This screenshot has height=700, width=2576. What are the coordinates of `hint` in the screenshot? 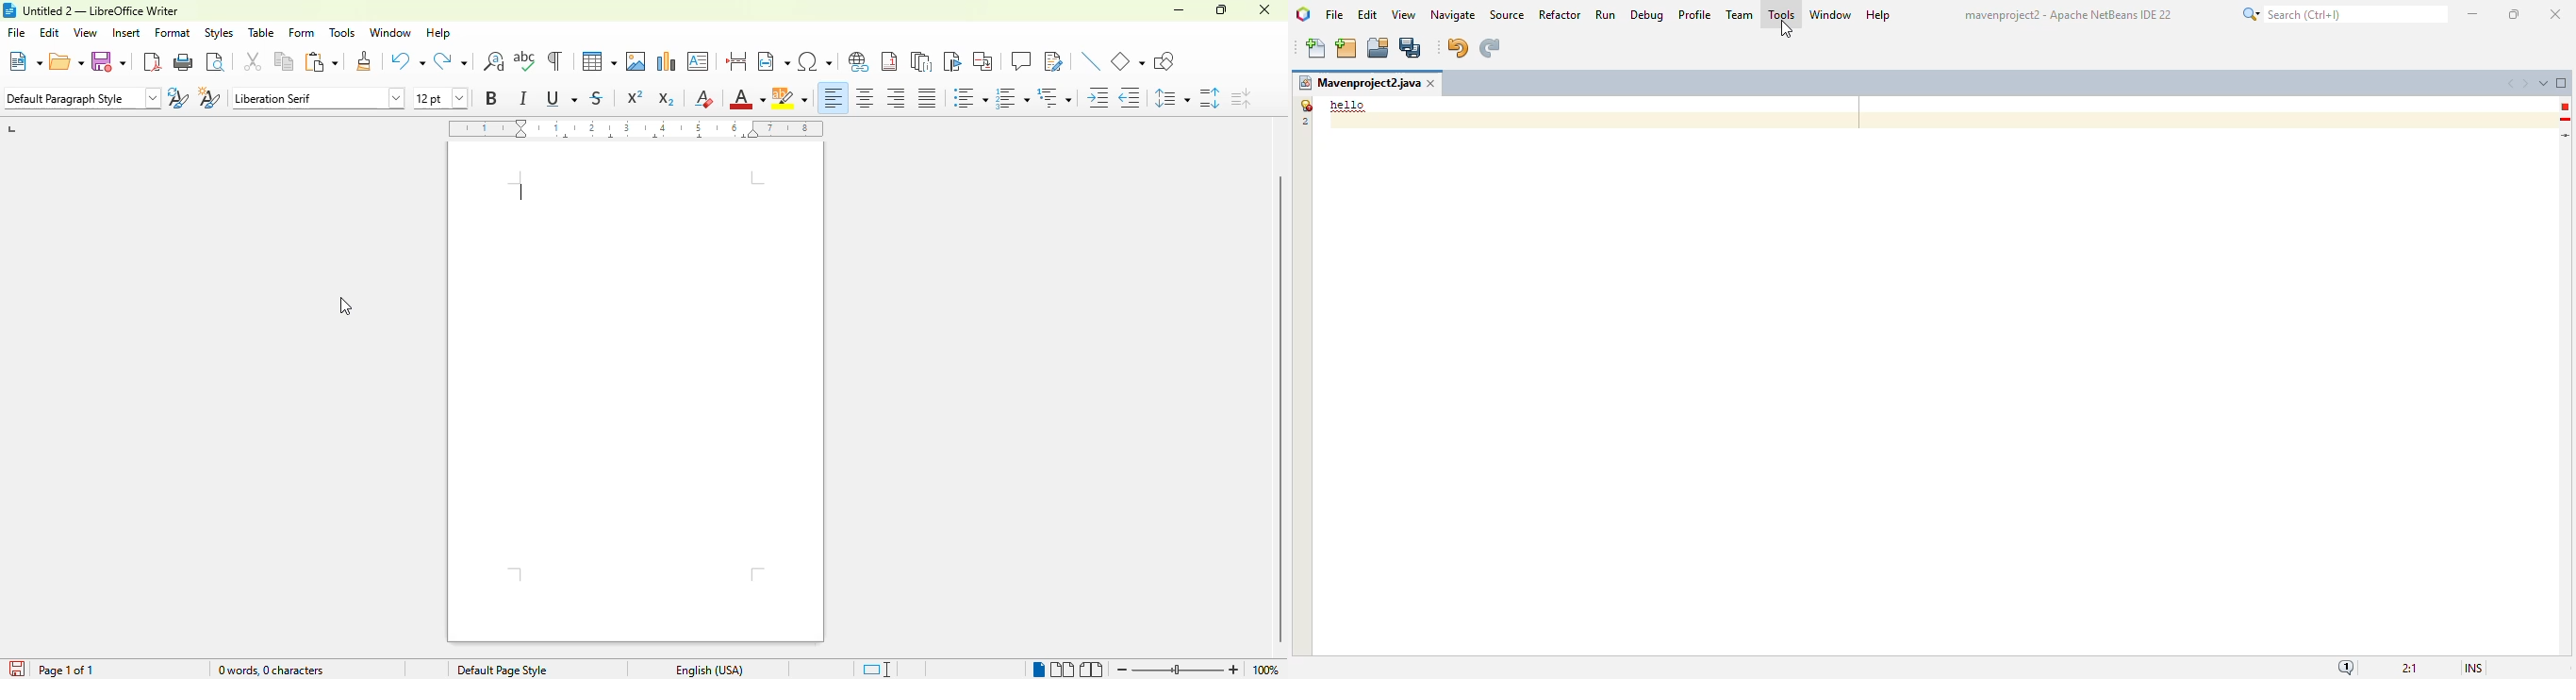 It's located at (2566, 120).